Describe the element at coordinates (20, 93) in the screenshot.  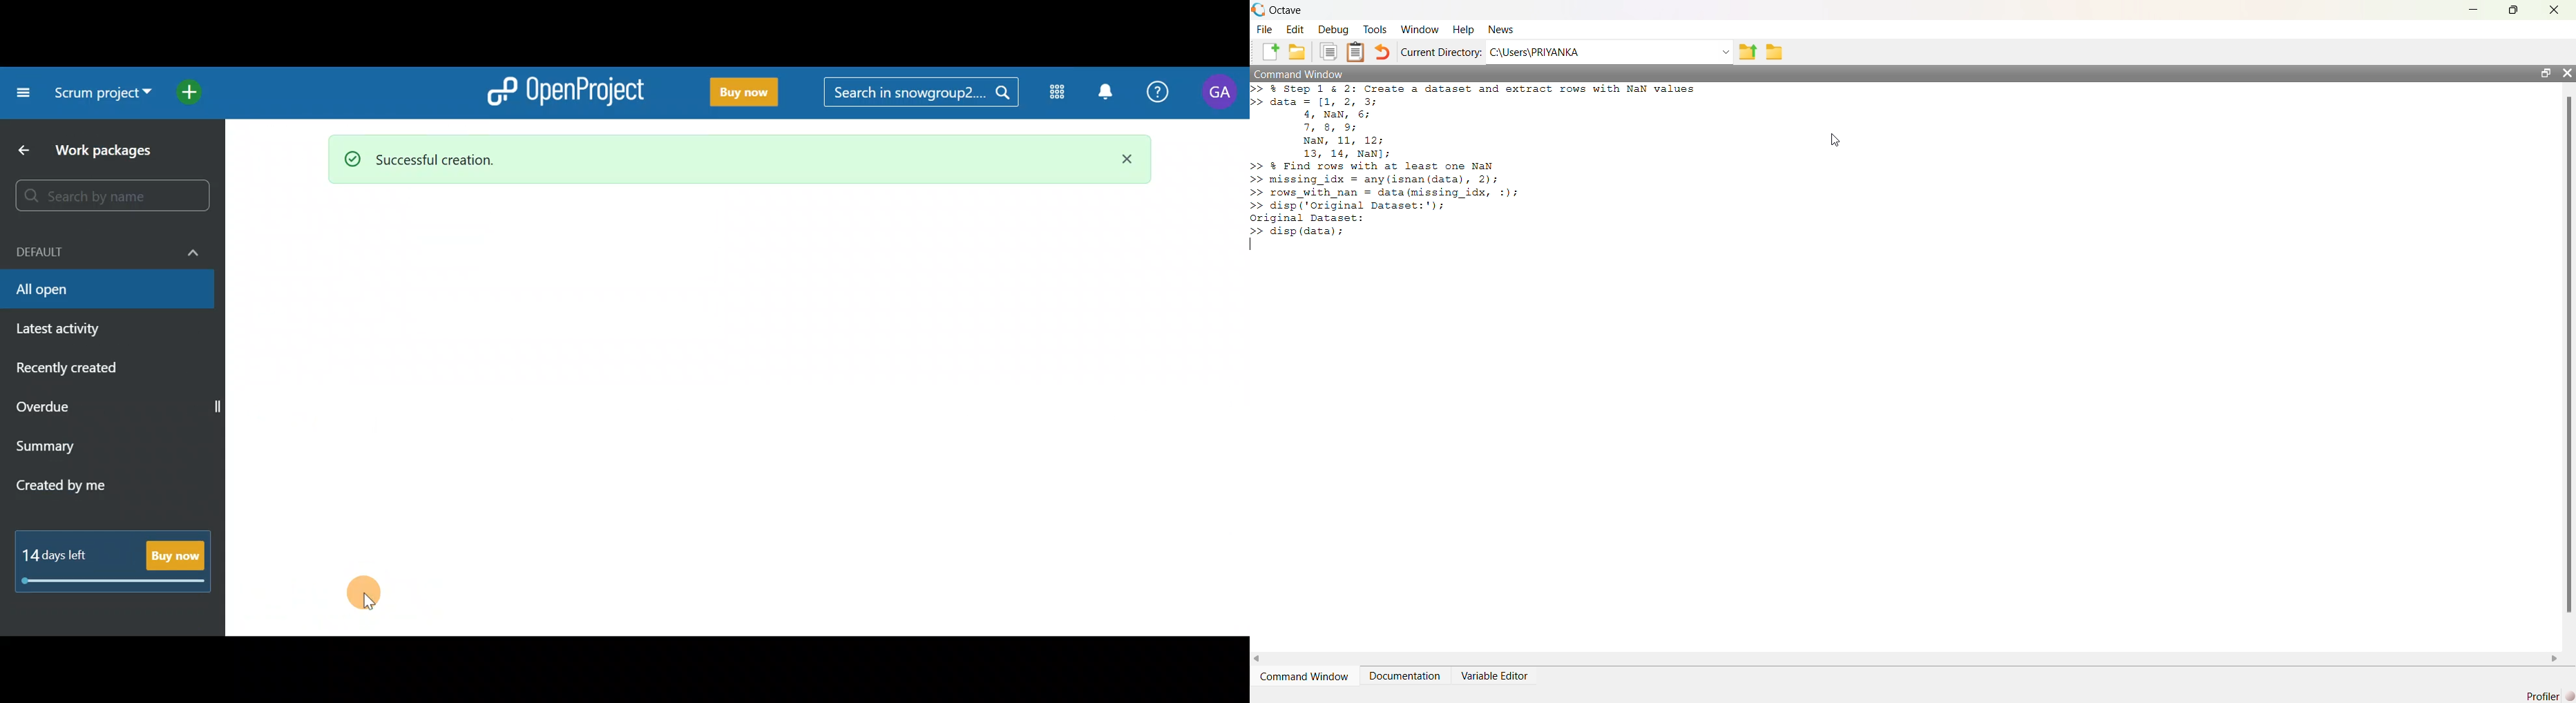
I see `Collapse project menu` at that location.